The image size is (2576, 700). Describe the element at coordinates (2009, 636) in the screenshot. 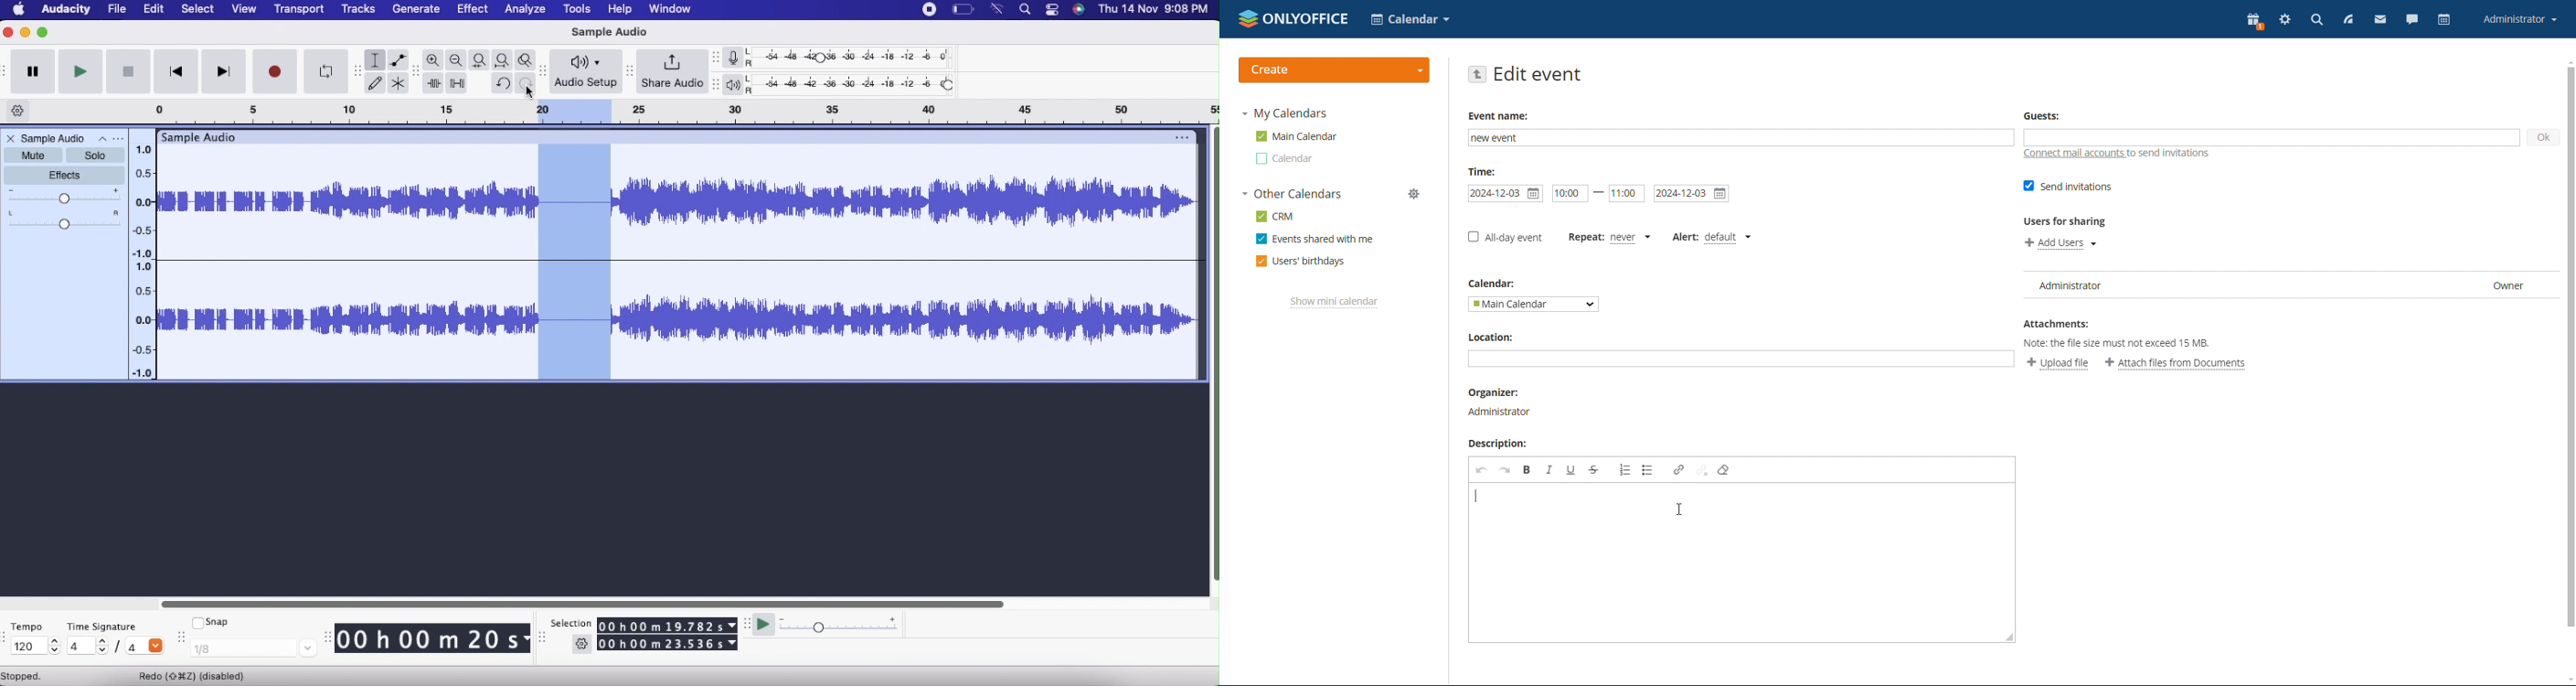

I see `resize` at that location.